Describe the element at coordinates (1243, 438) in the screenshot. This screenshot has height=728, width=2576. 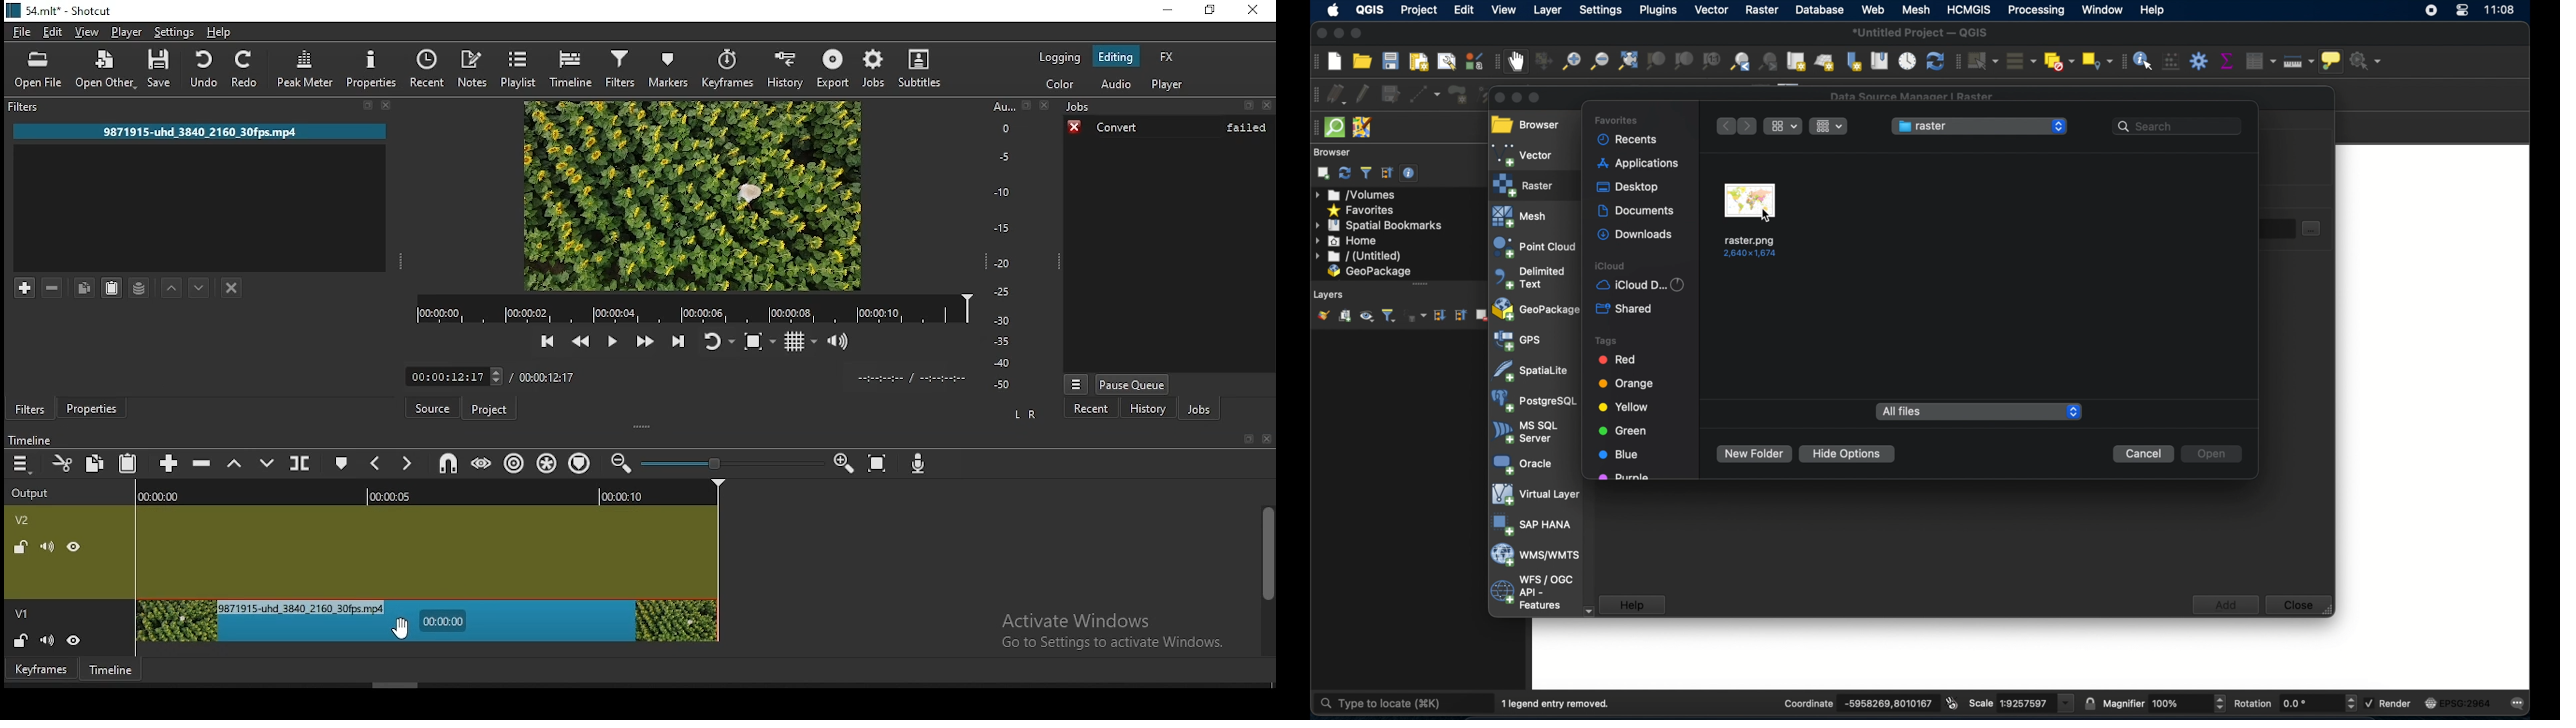
I see `bookmark` at that location.